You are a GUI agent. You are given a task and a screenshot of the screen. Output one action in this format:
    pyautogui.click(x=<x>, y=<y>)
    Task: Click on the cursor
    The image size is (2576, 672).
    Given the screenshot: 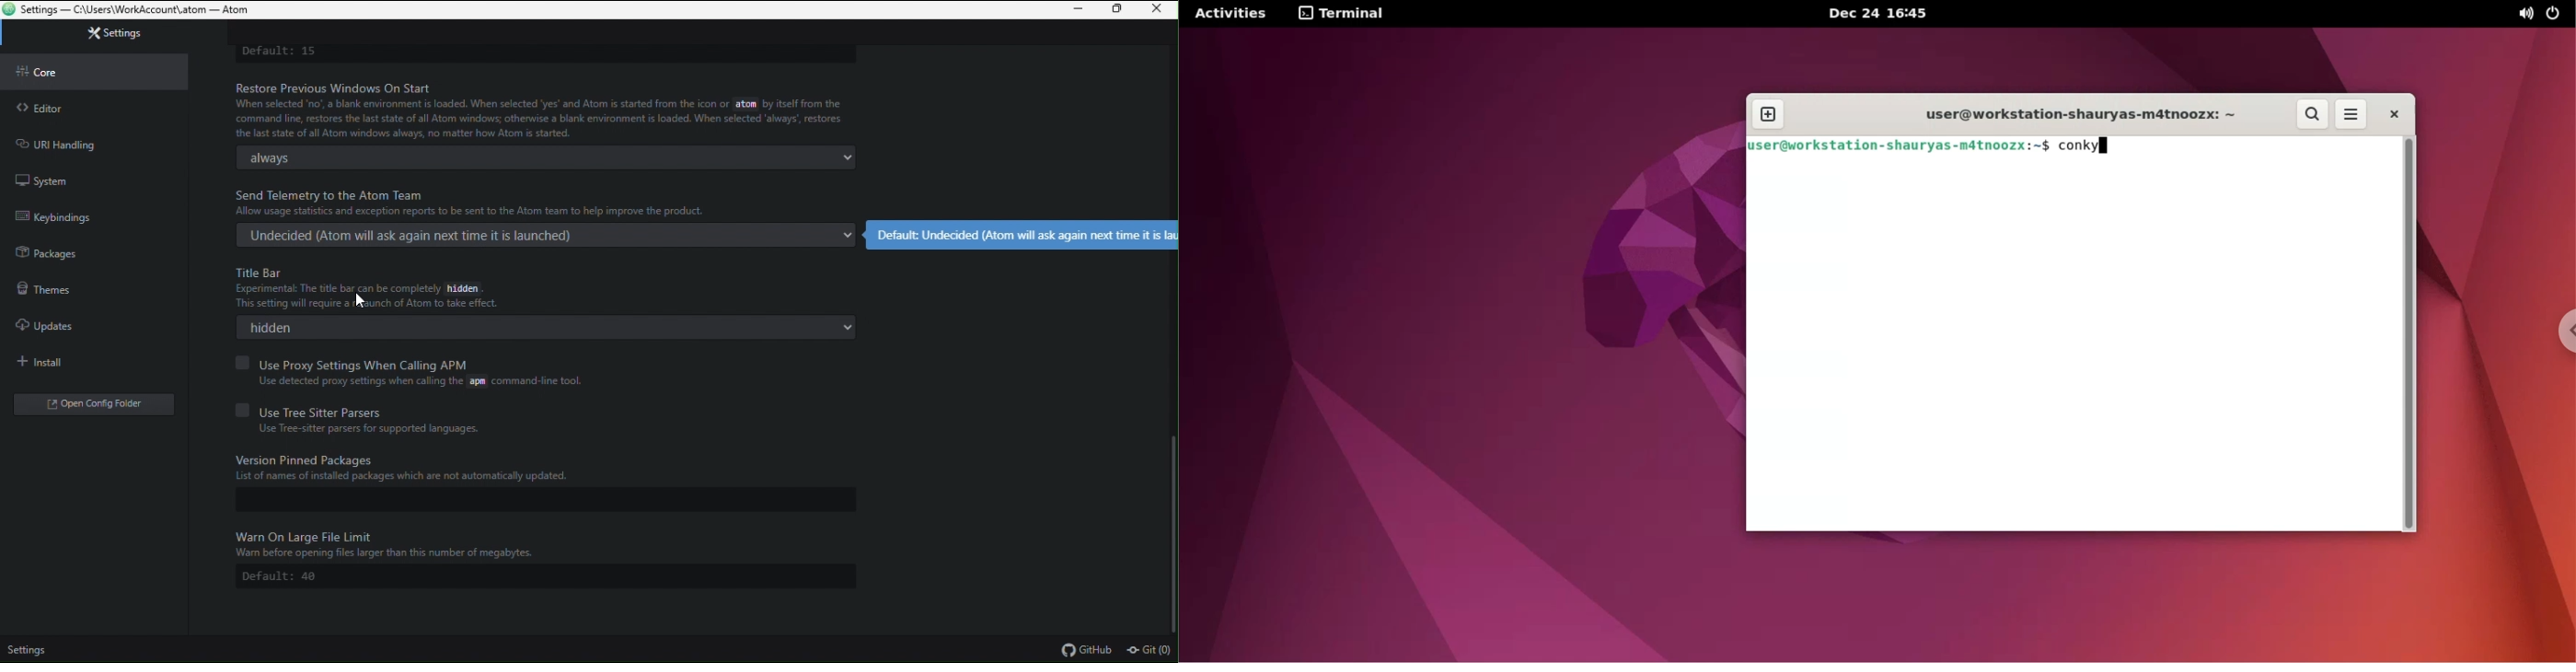 What is the action you would take?
    pyautogui.click(x=363, y=300)
    